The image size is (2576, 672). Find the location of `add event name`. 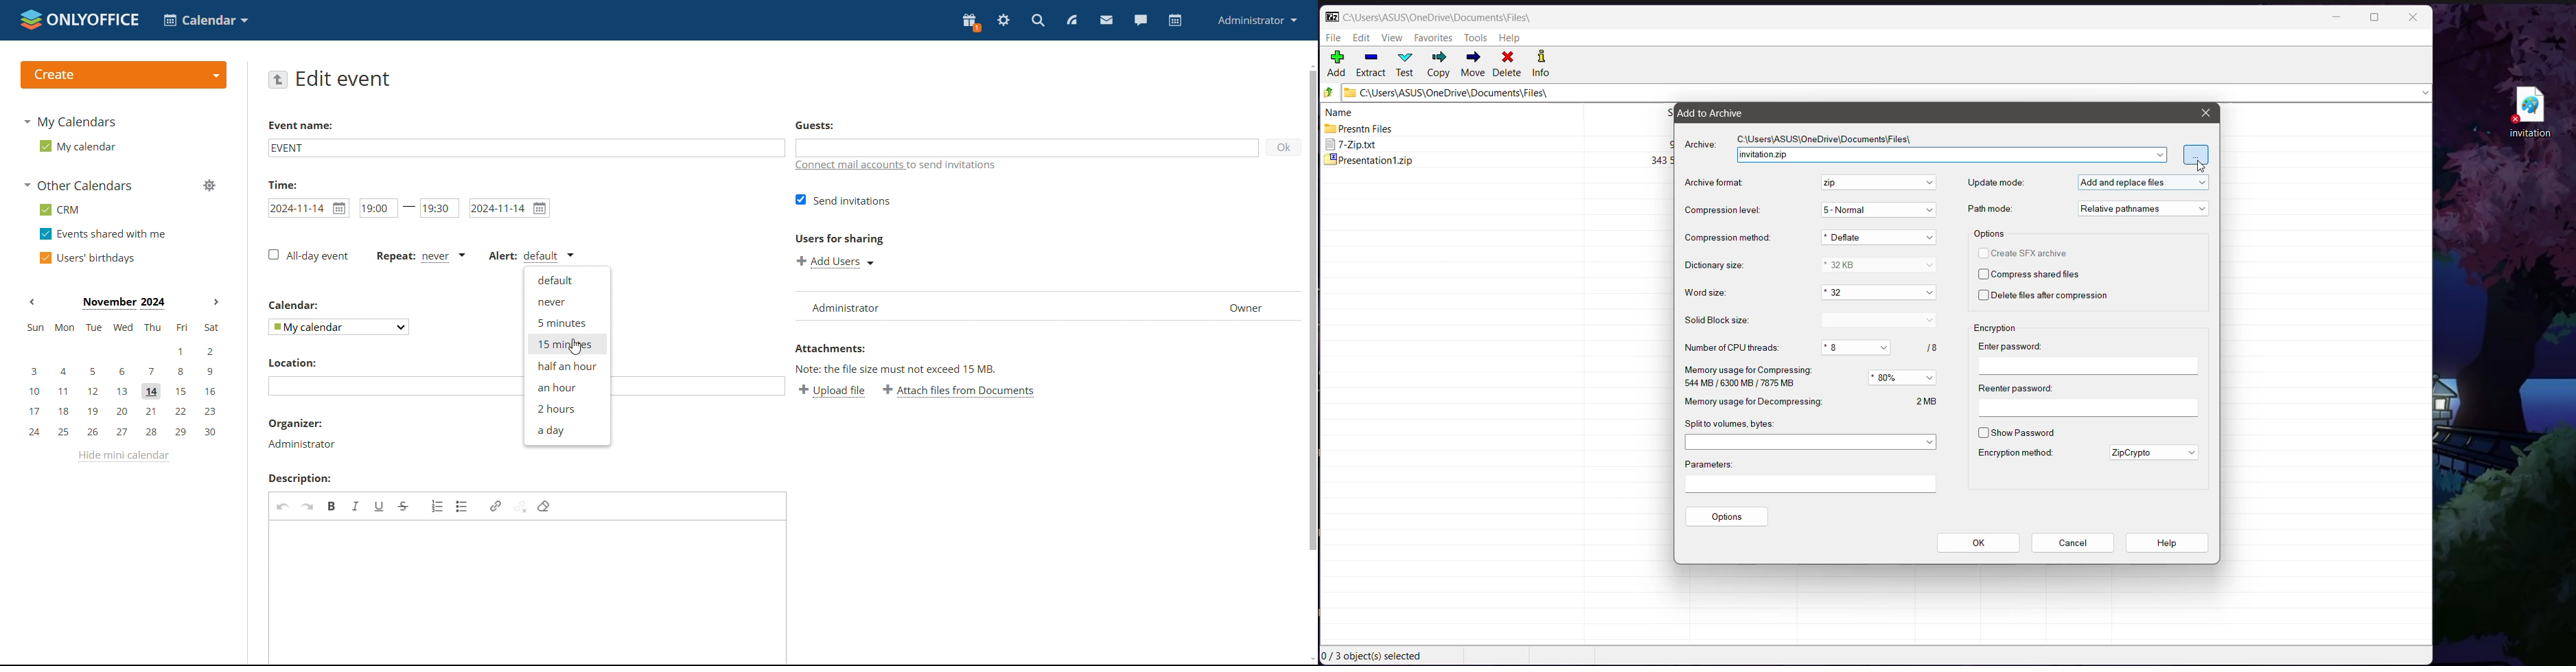

add event name is located at coordinates (525, 147).